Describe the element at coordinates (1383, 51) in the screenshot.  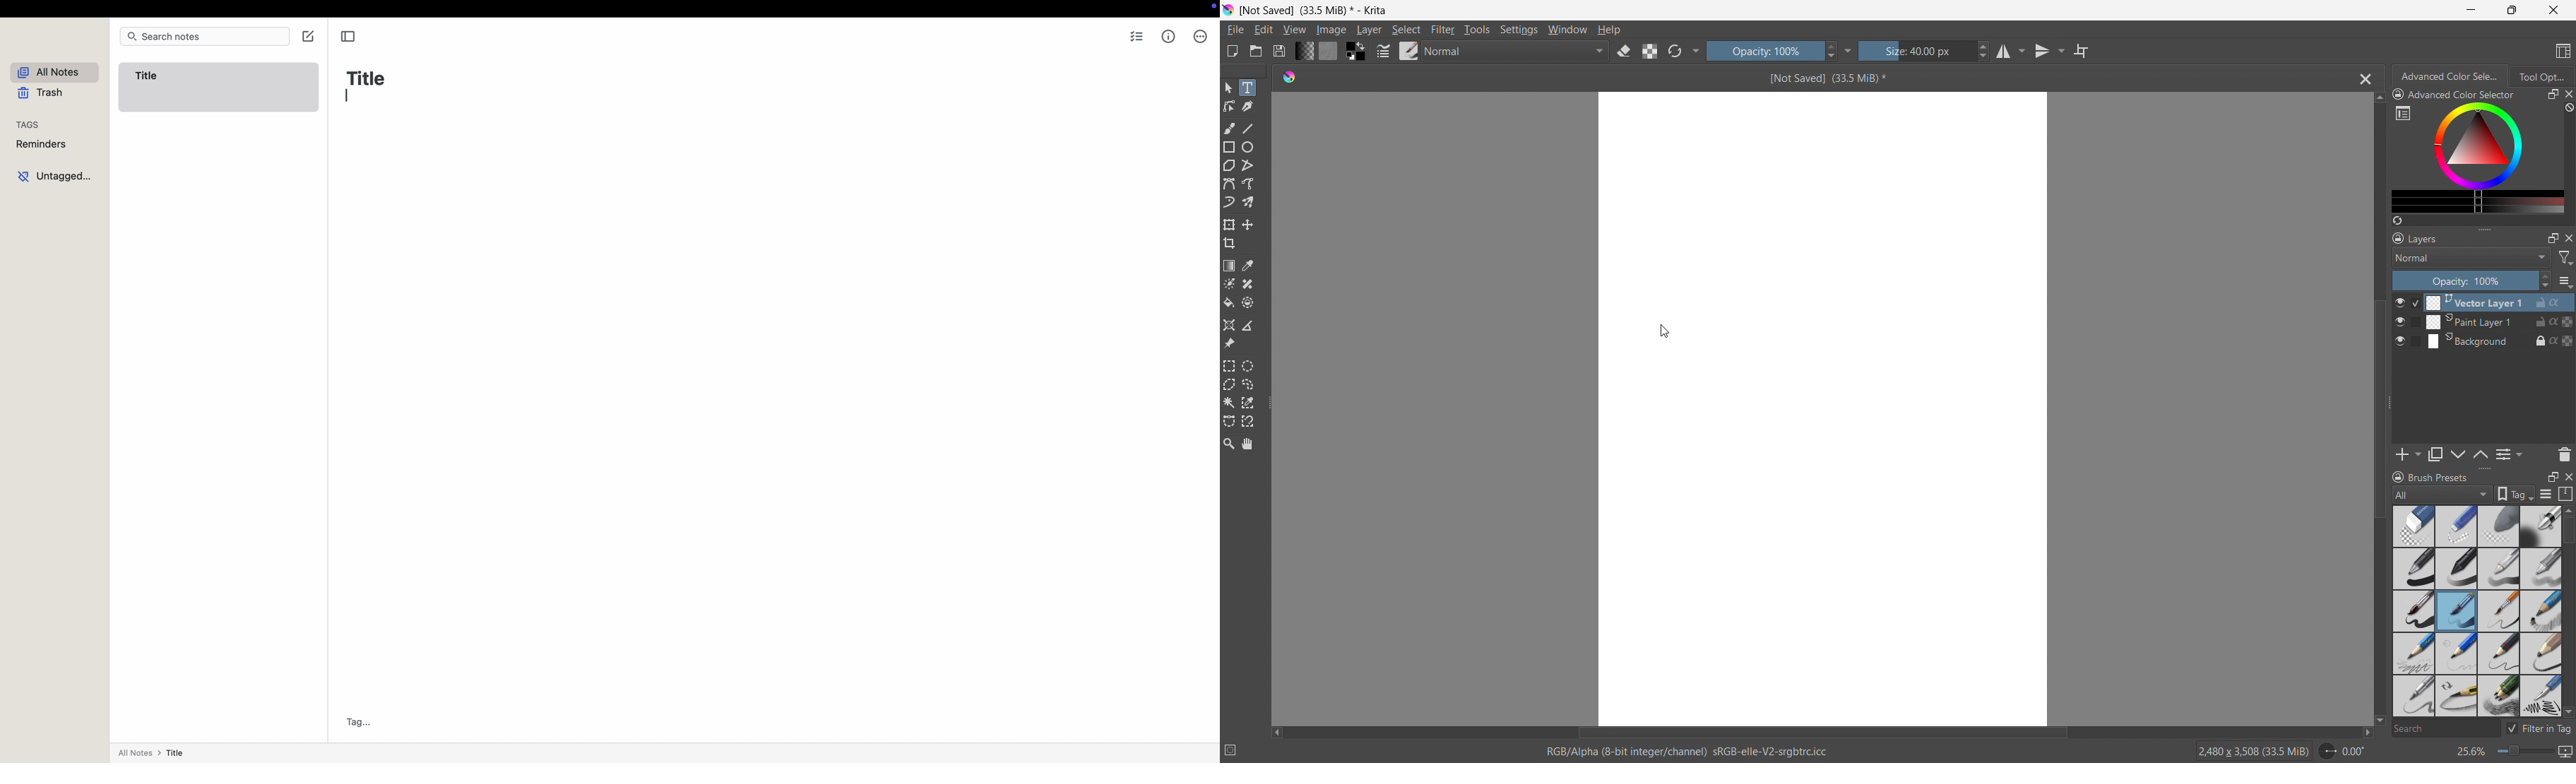
I see `edit brush settings` at that location.